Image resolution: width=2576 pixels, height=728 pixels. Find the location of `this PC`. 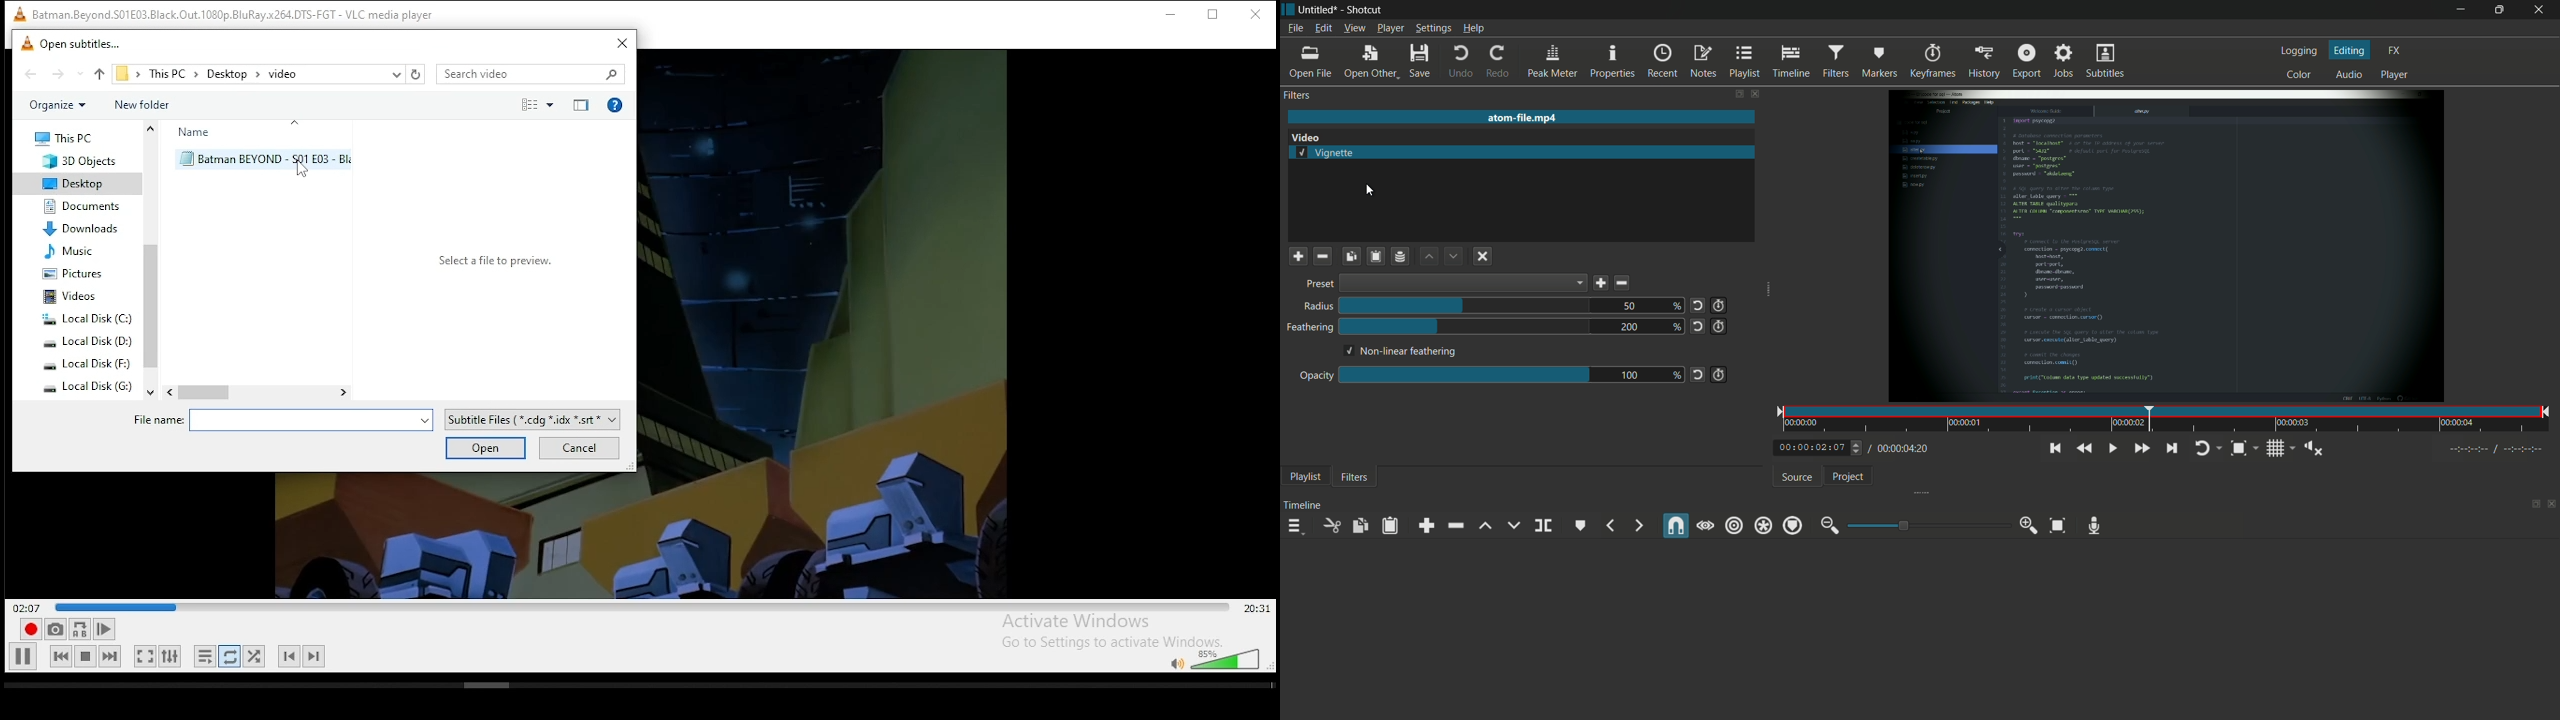

this PC is located at coordinates (167, 72).